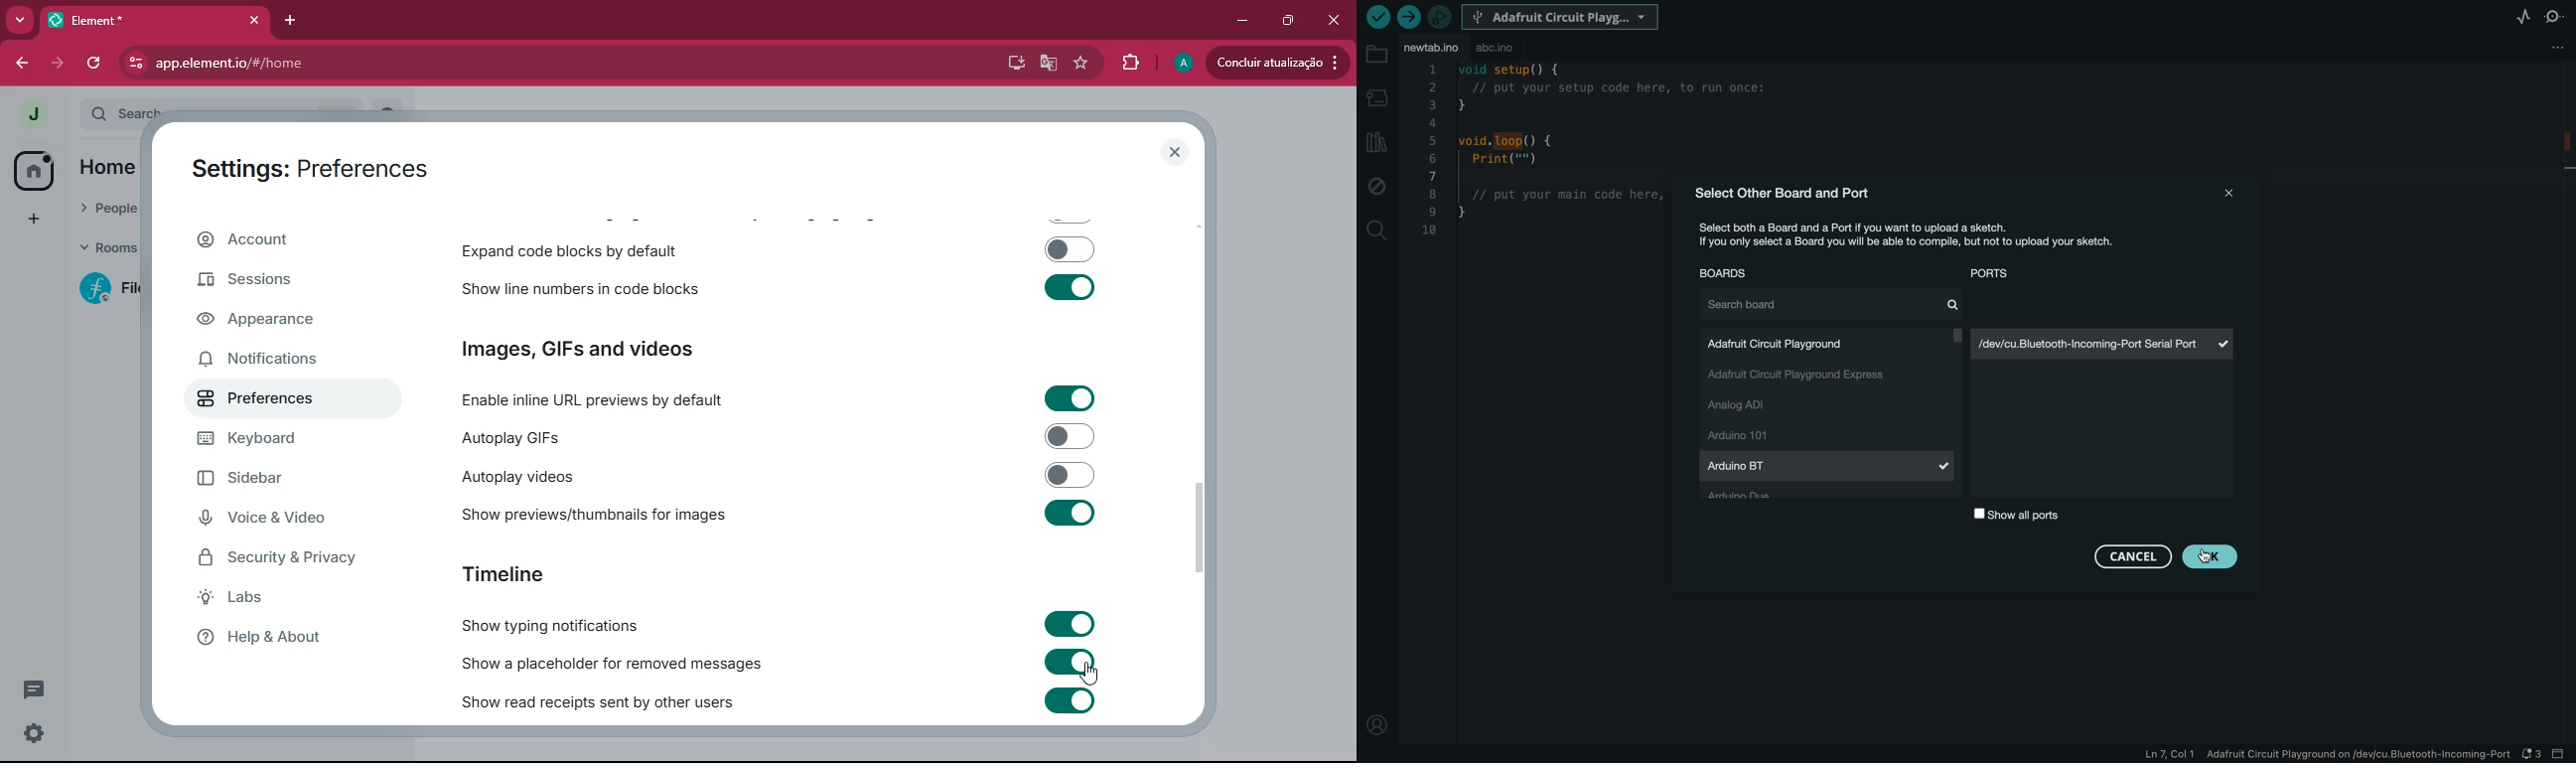 This screenshot has width=2576, height=784. What do you see at coordinates (286, 639) in the screenshot?
I see `help & about` at bounding box center [286, 639].